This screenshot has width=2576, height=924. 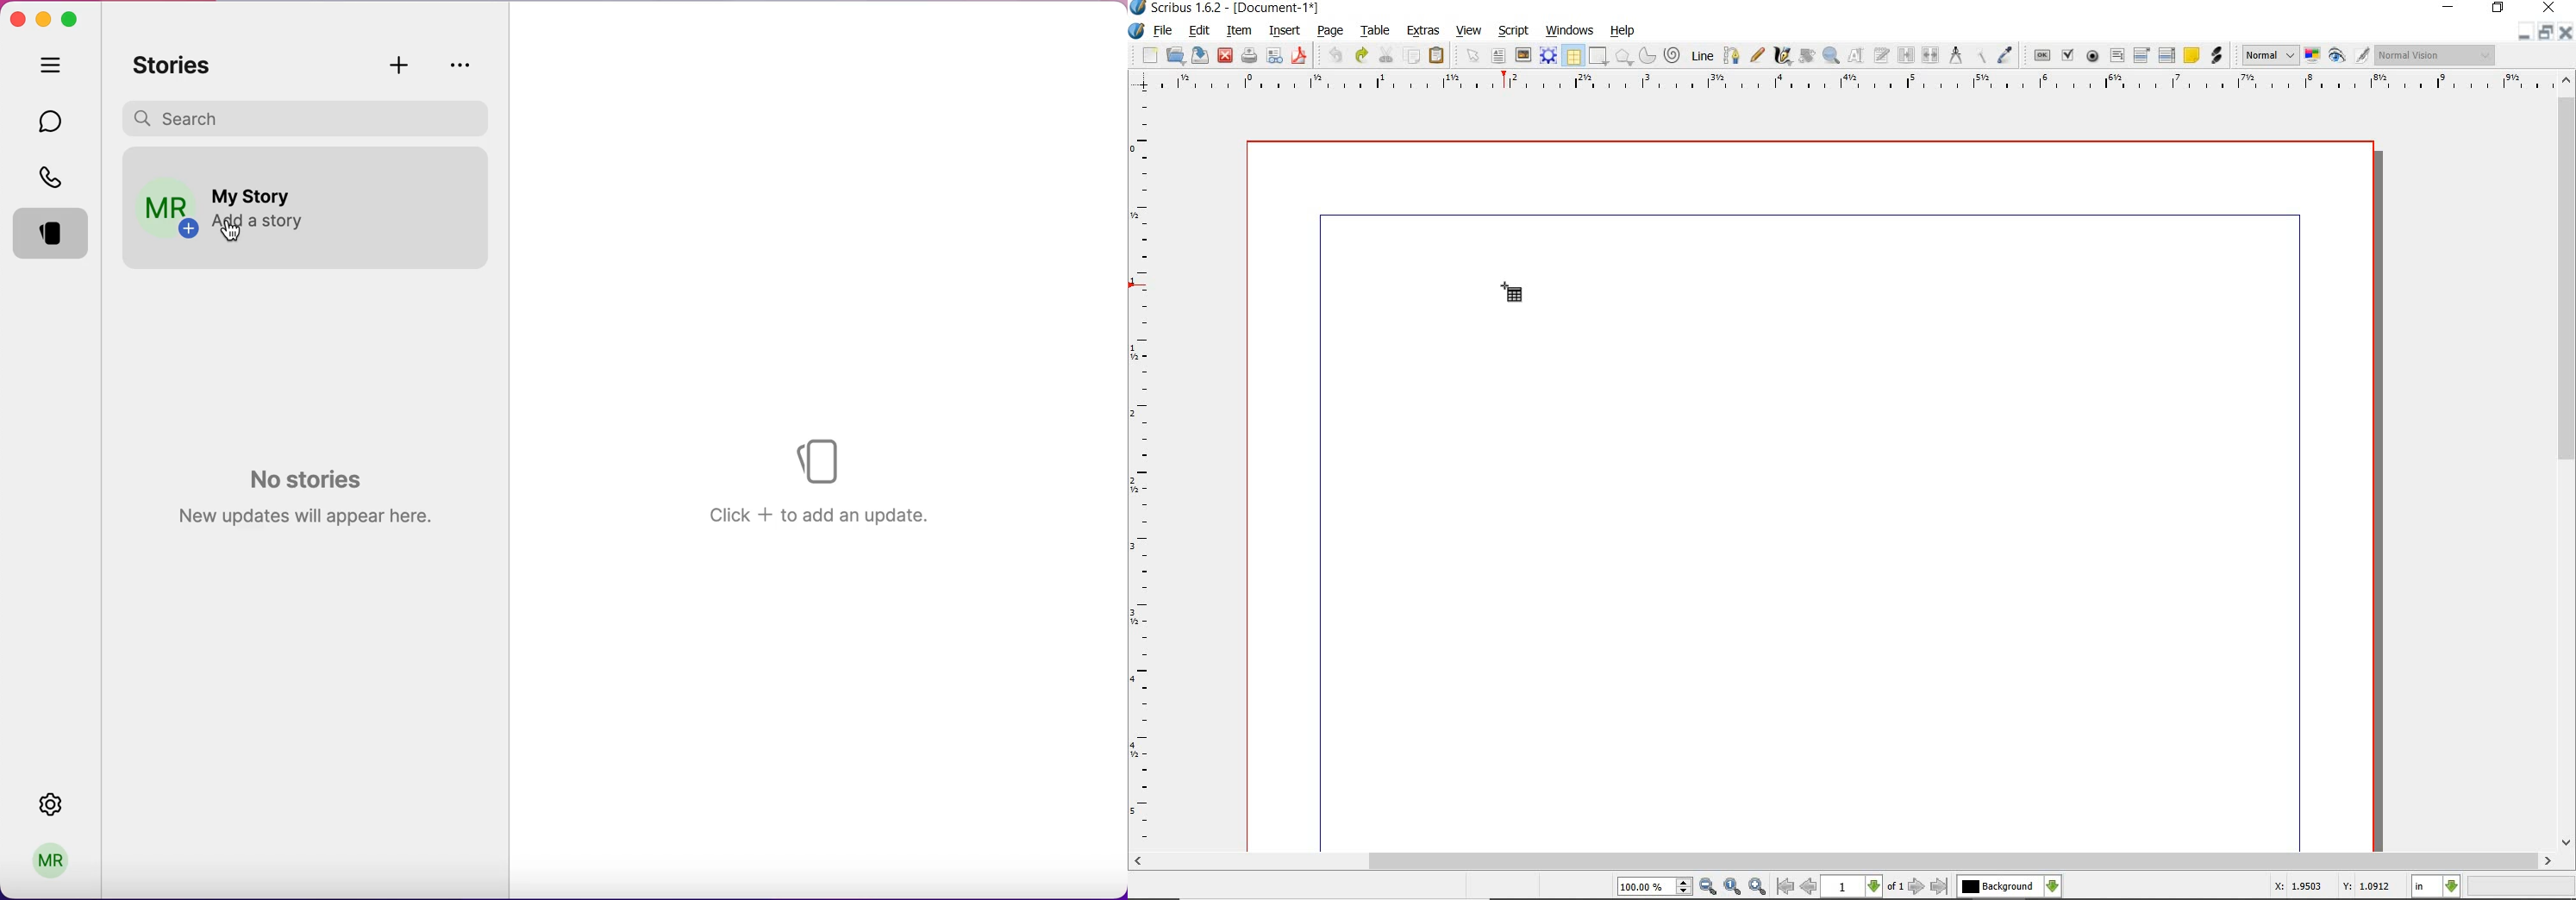 I want to click on Click + to add an update., so click(x=820, y=514).